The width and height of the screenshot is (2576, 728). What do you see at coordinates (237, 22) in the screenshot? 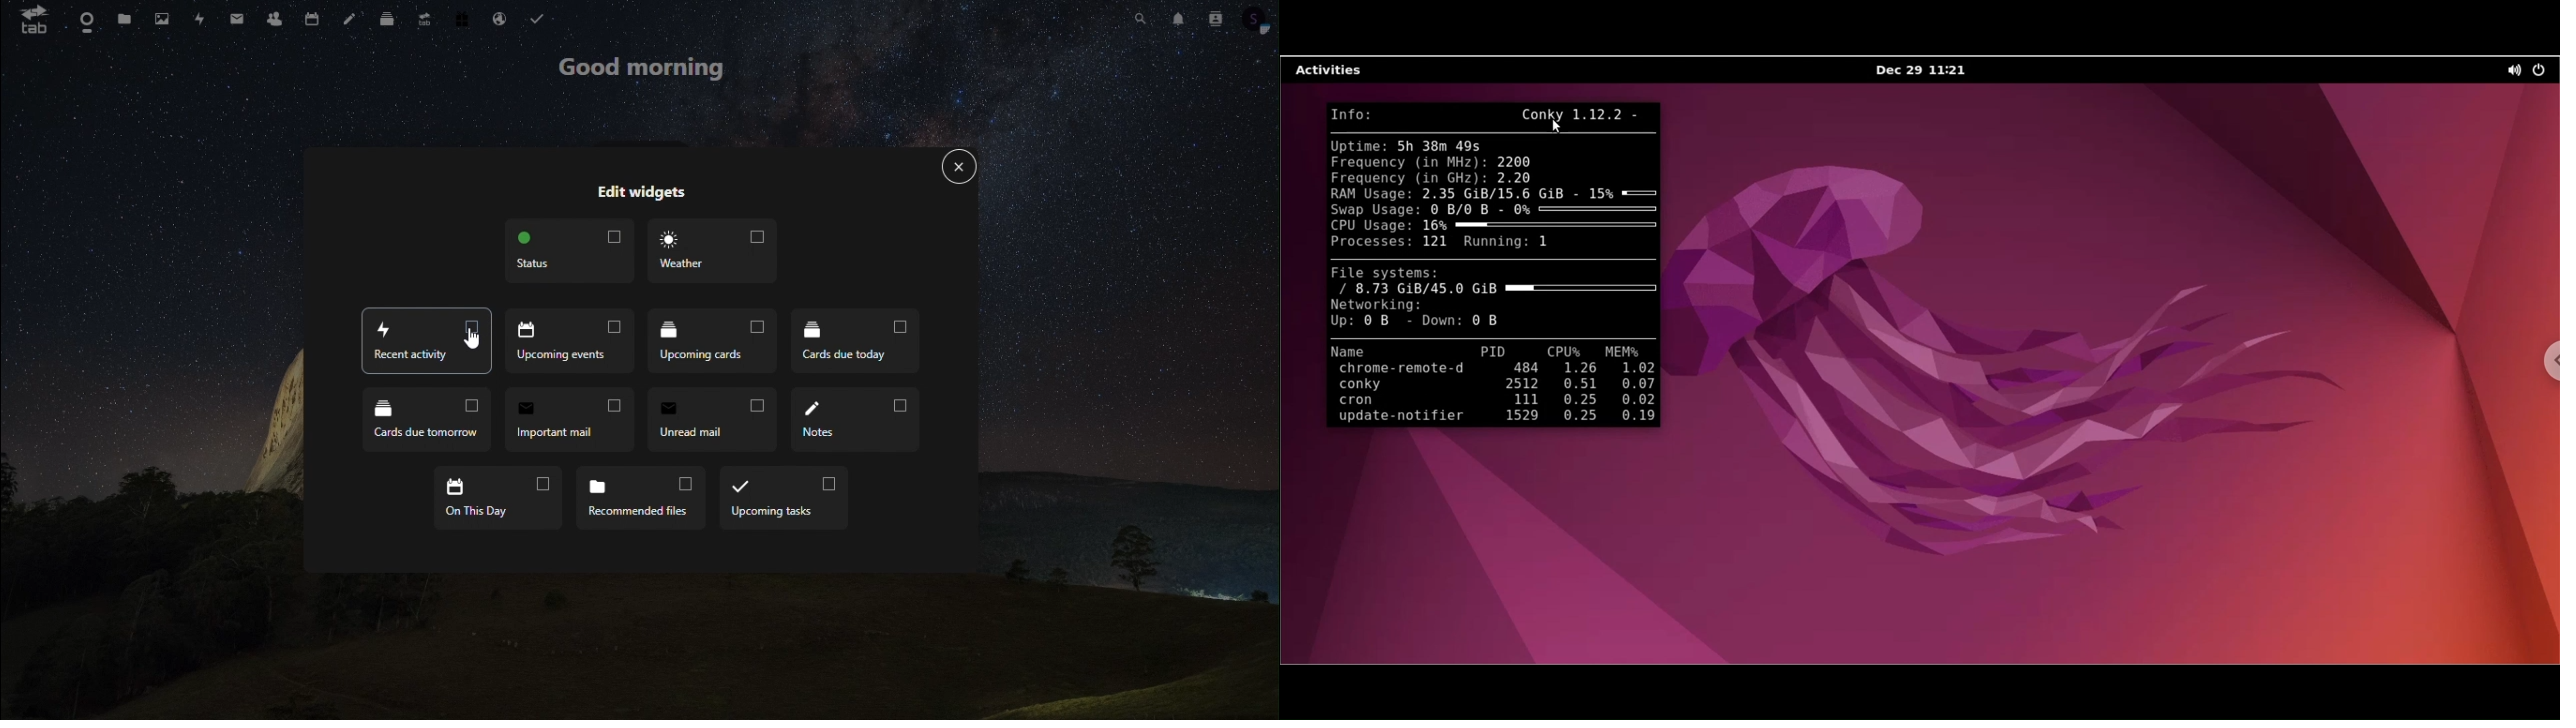
I see `message` at bounding box center [237, 22].